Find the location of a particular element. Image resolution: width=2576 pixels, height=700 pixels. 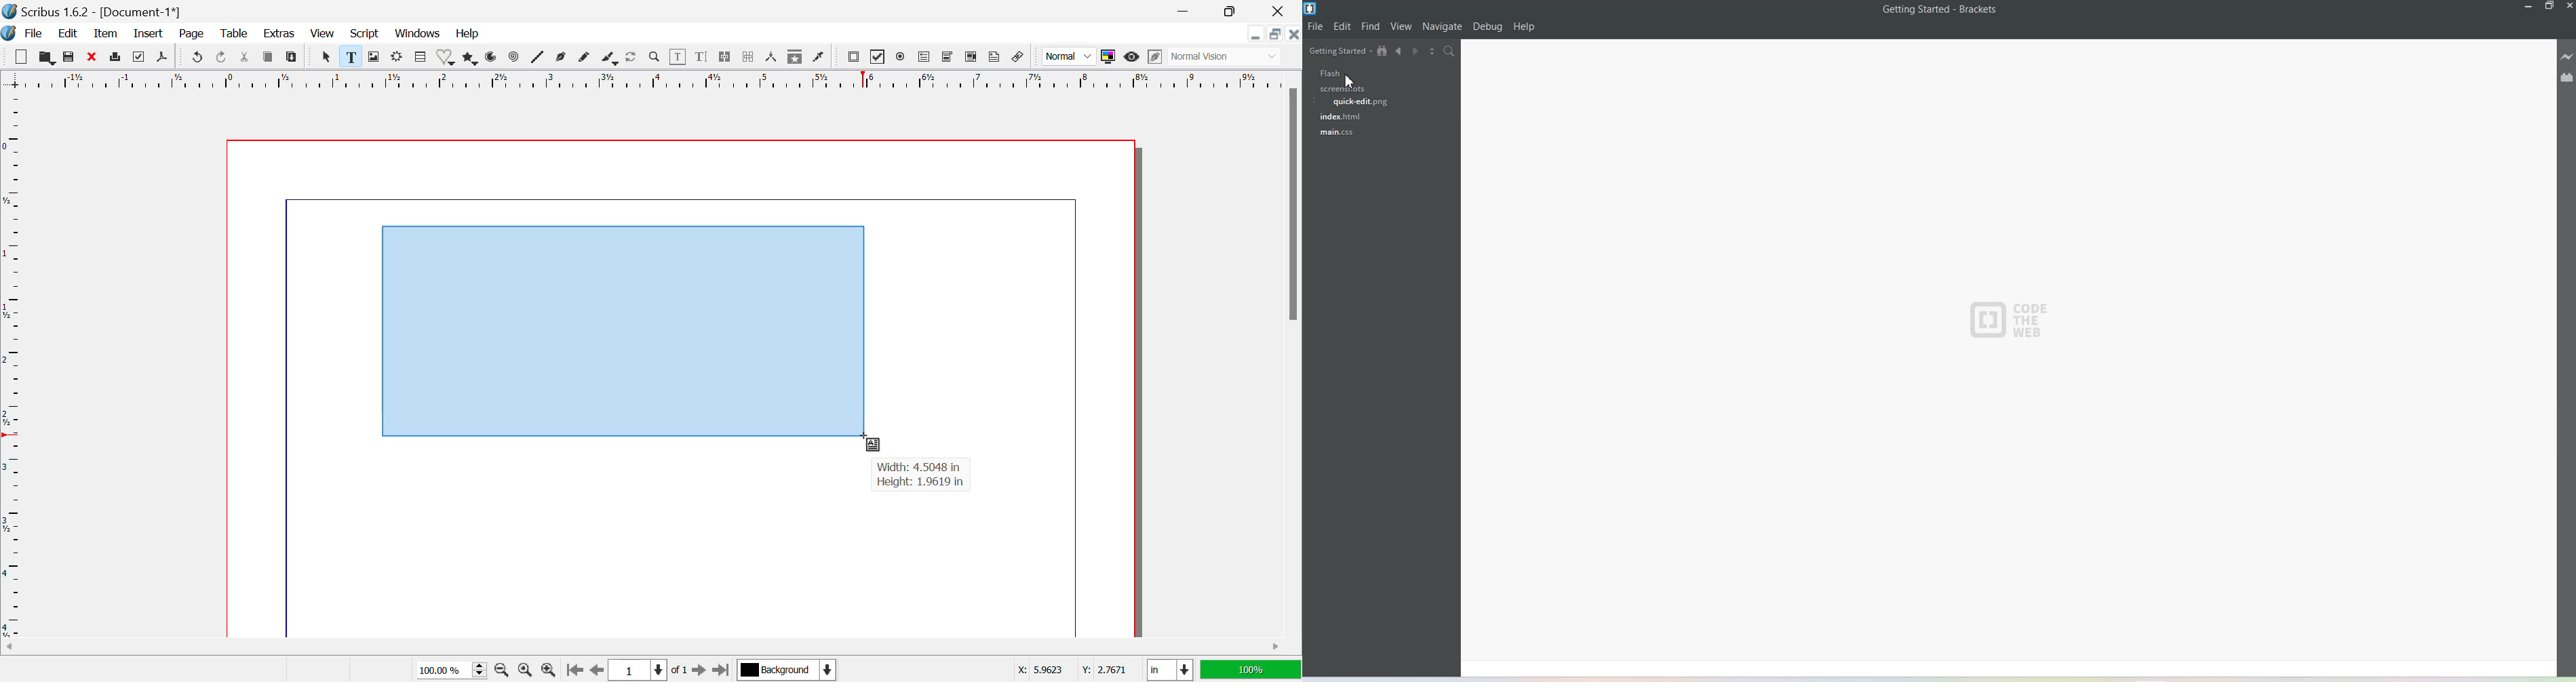

Logo is located at coordinates (2012, 320).